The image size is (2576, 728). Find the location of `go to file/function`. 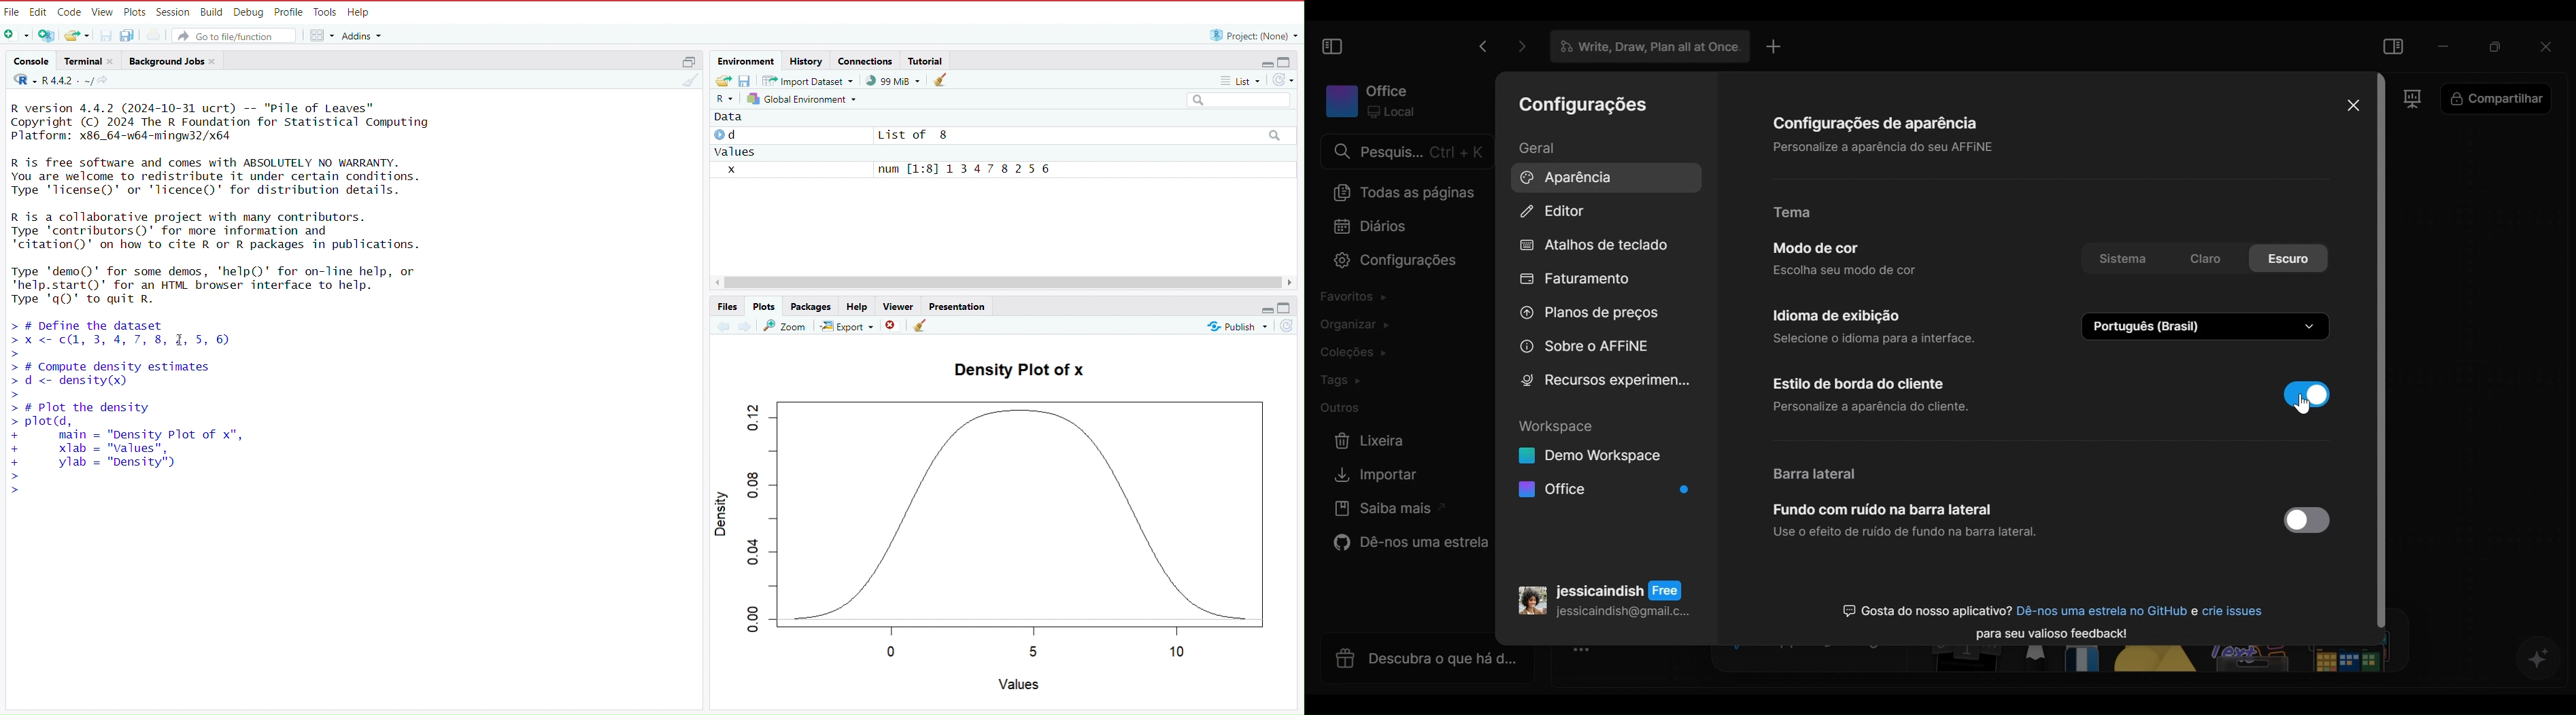

go to file/function is located at coordinates (236, 35).